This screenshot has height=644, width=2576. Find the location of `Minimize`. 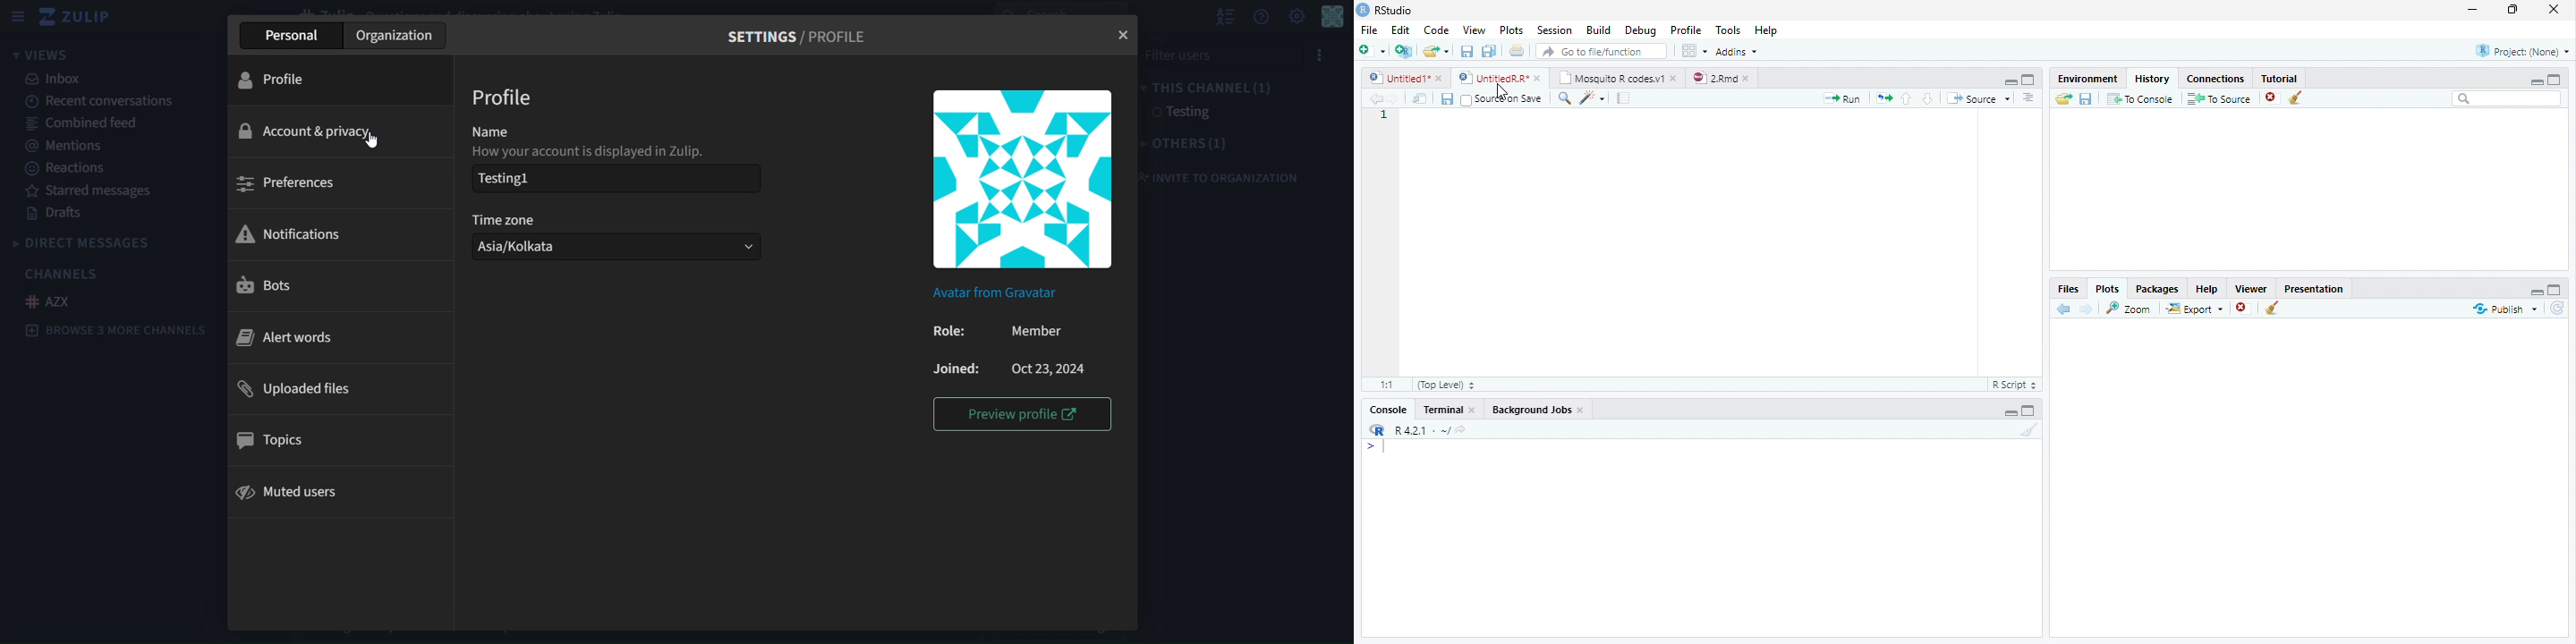

Minimize is located at coordinates (2473, 10).